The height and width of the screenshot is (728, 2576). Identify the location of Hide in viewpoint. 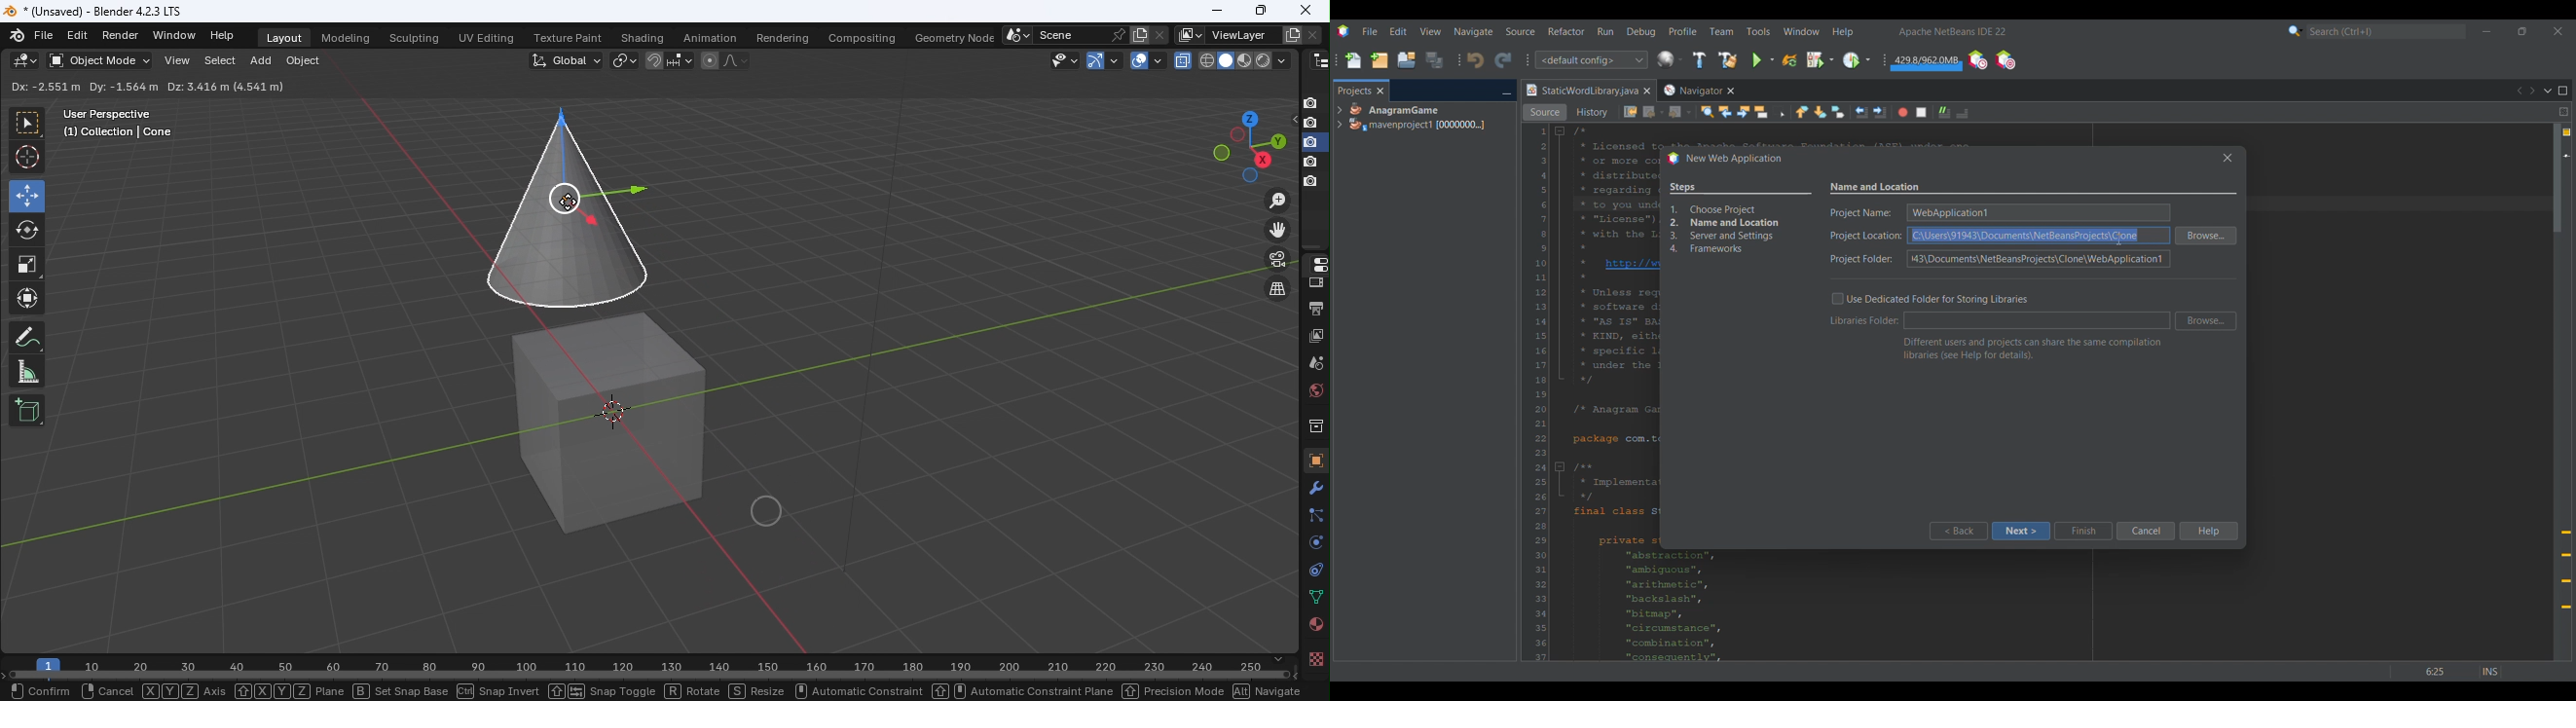
(1290, 121).